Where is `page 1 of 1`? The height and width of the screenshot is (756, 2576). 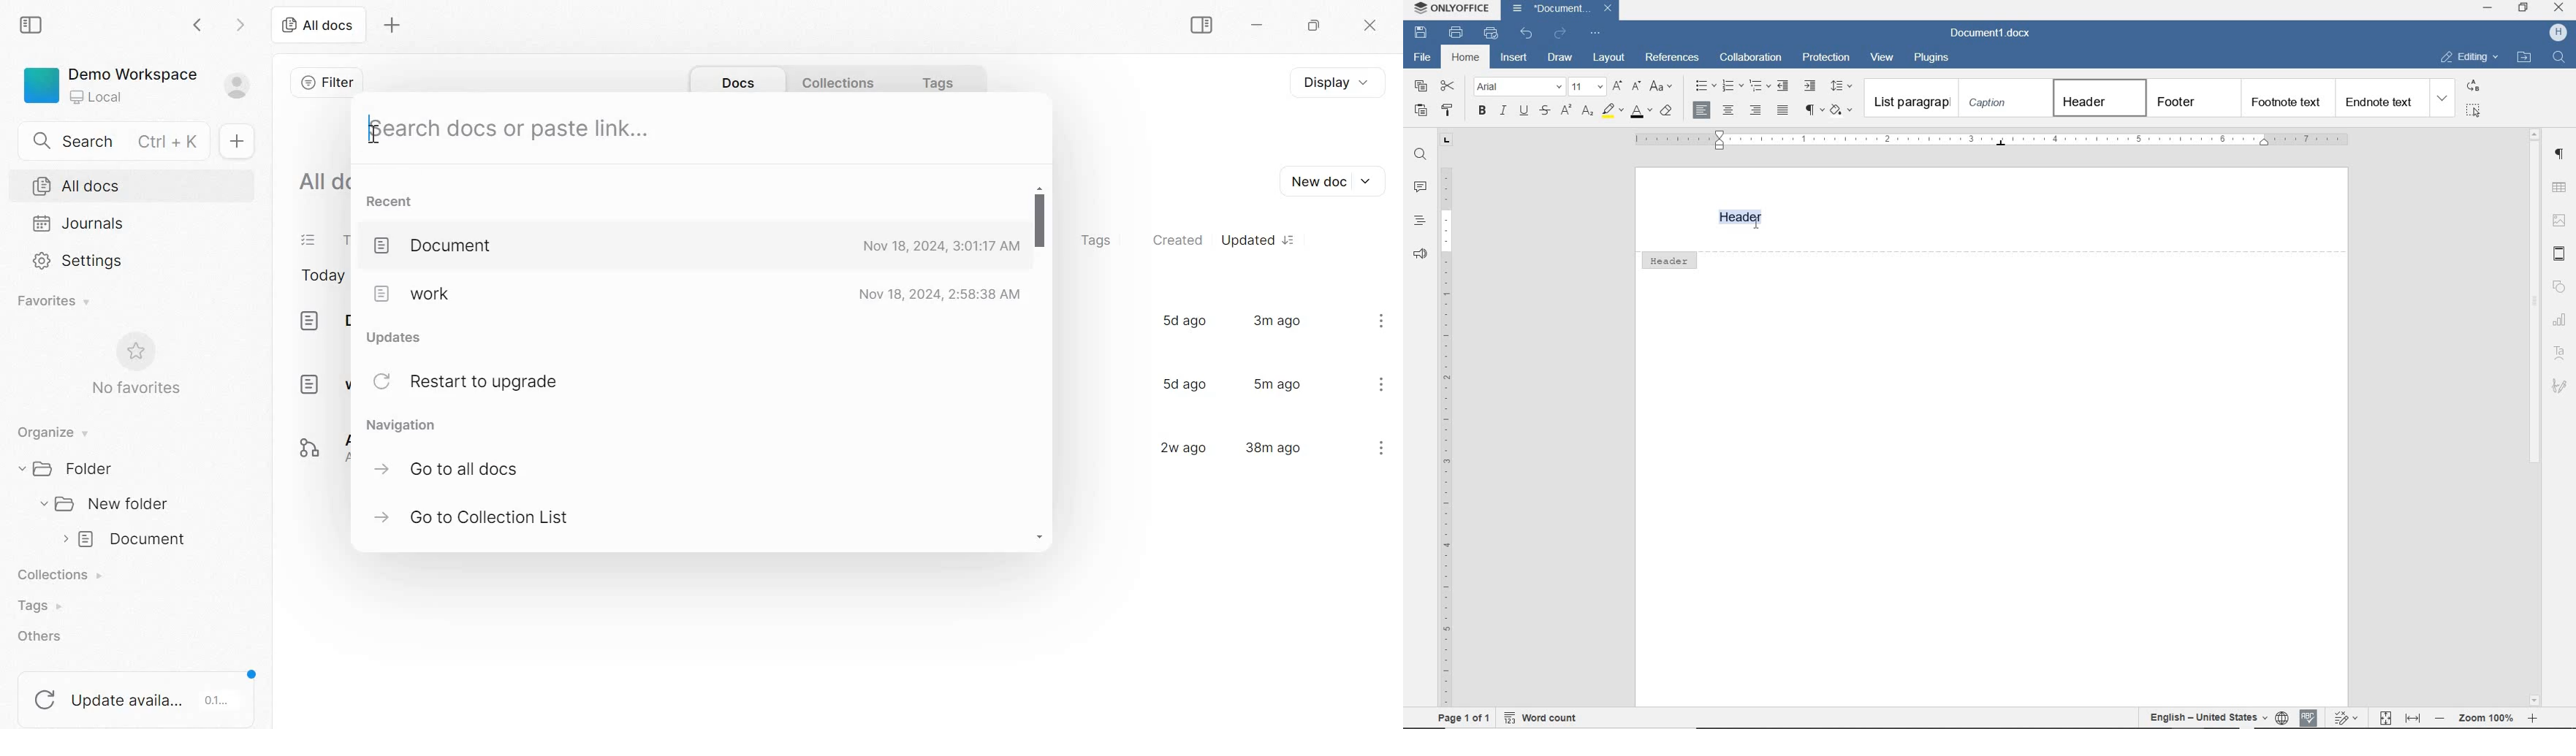 page 1 of 1 is located at coordinates (1467, 718).